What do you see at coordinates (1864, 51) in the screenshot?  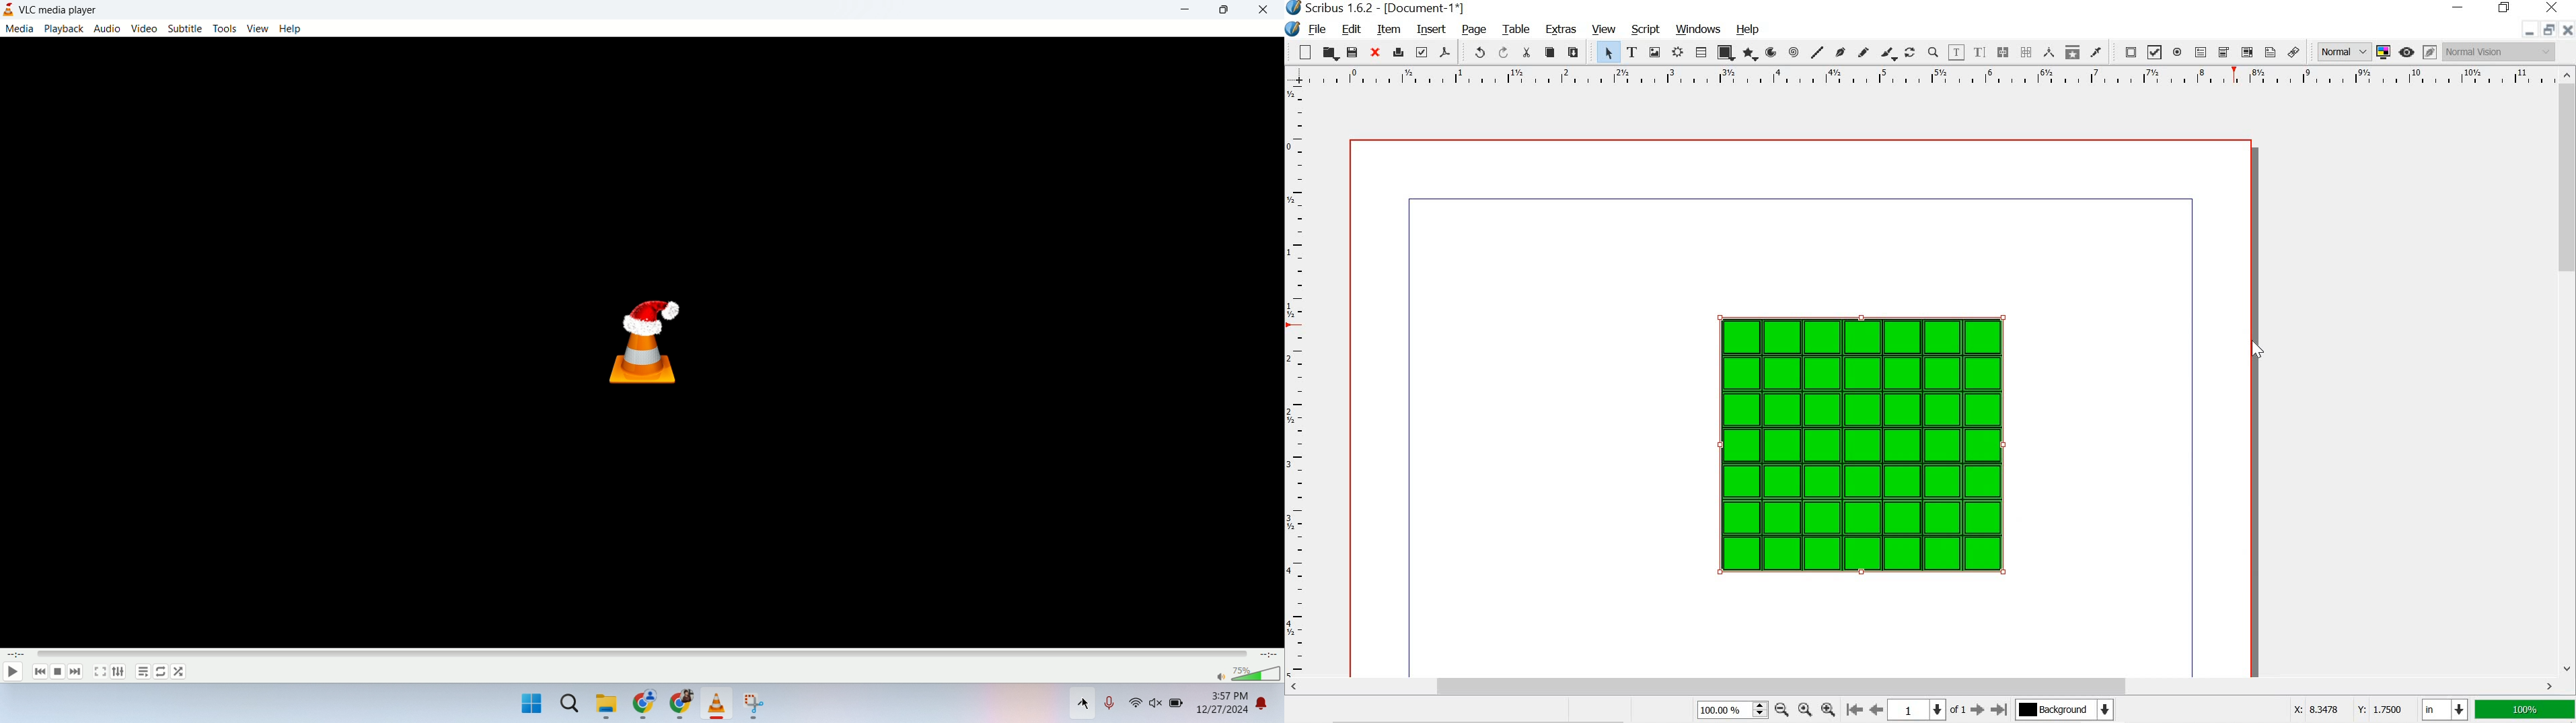 I see `freehand line` at bounding box center [1864, 51].